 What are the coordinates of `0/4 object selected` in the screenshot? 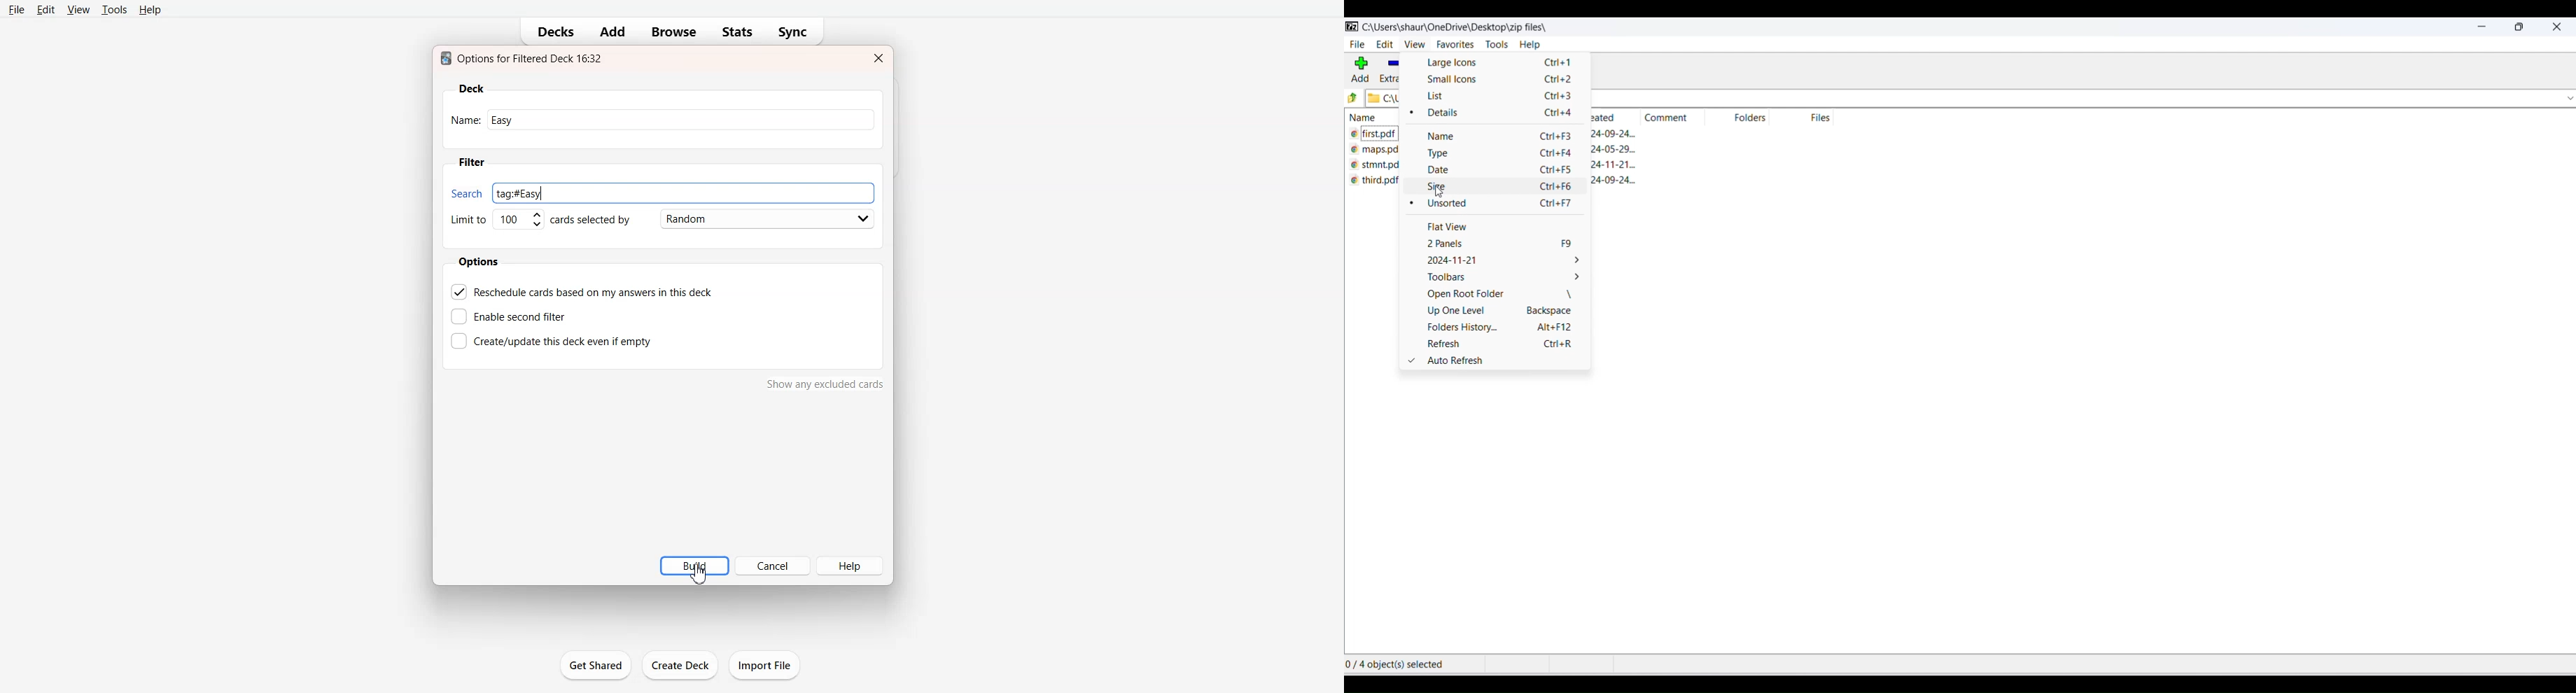 It's located at (1411, 666).